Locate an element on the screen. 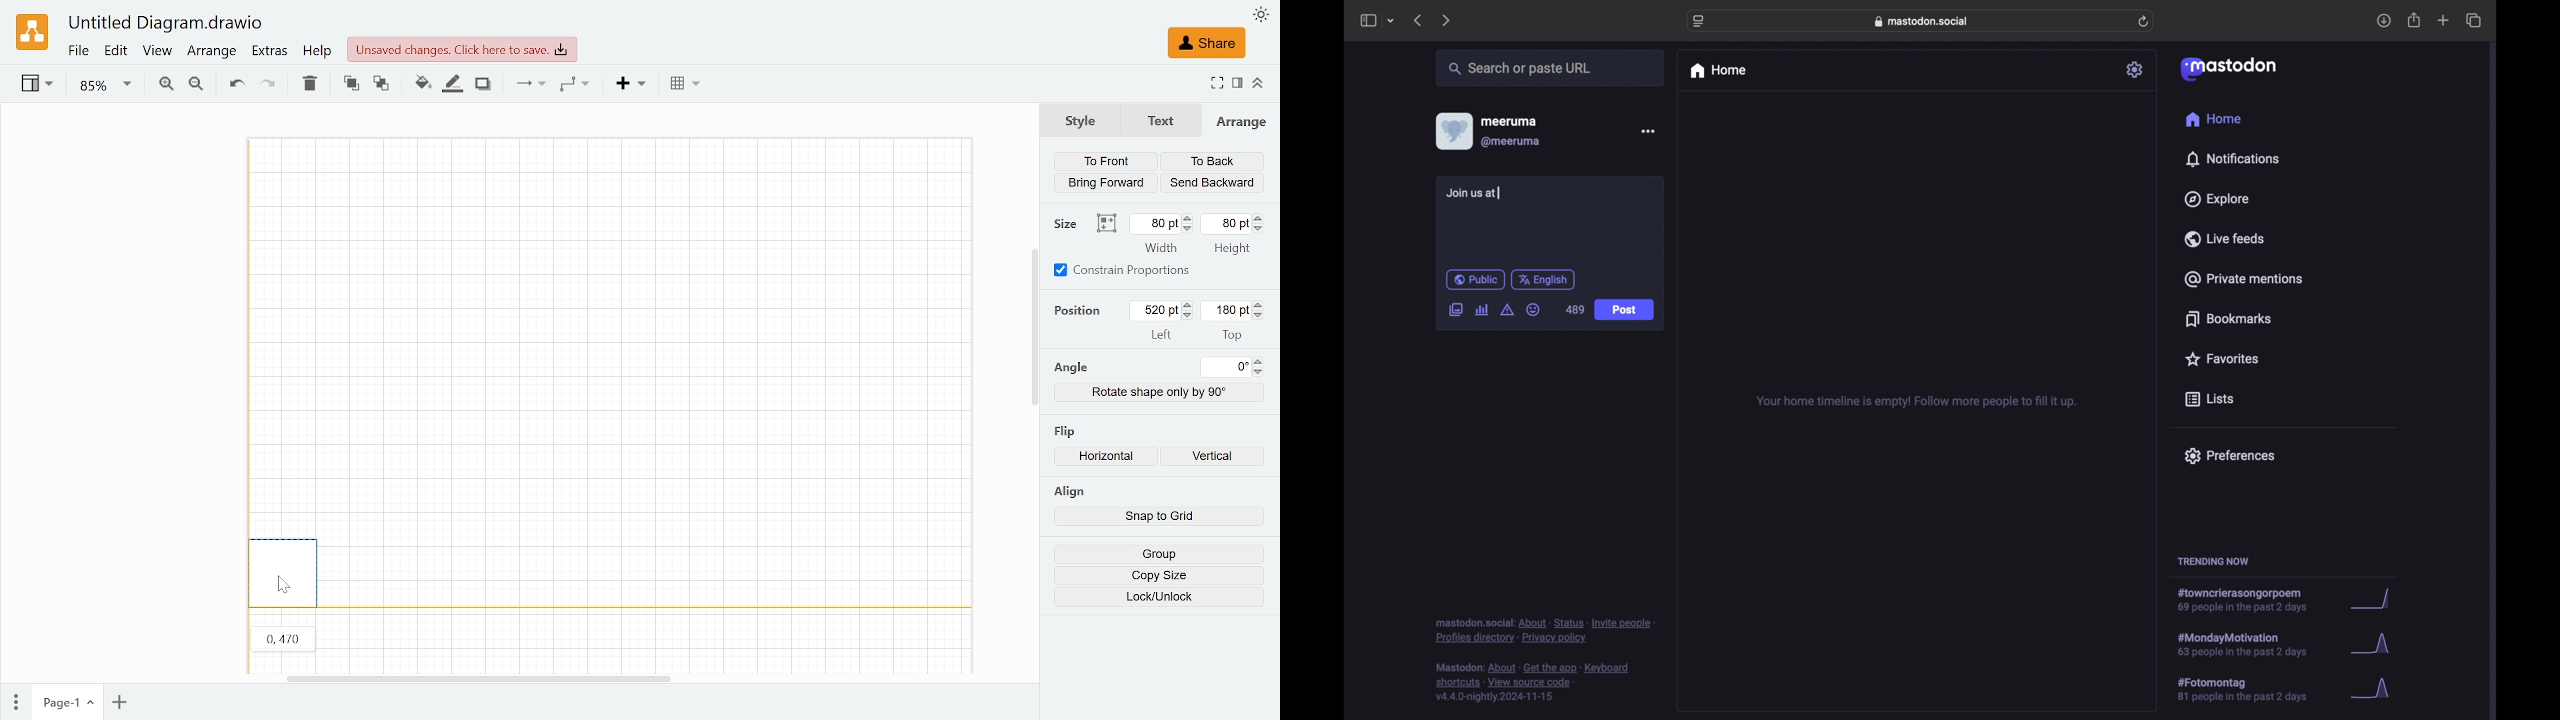 The height and width of the screenshot is (728, 2576). Format is located at coordinates (1238, 84).